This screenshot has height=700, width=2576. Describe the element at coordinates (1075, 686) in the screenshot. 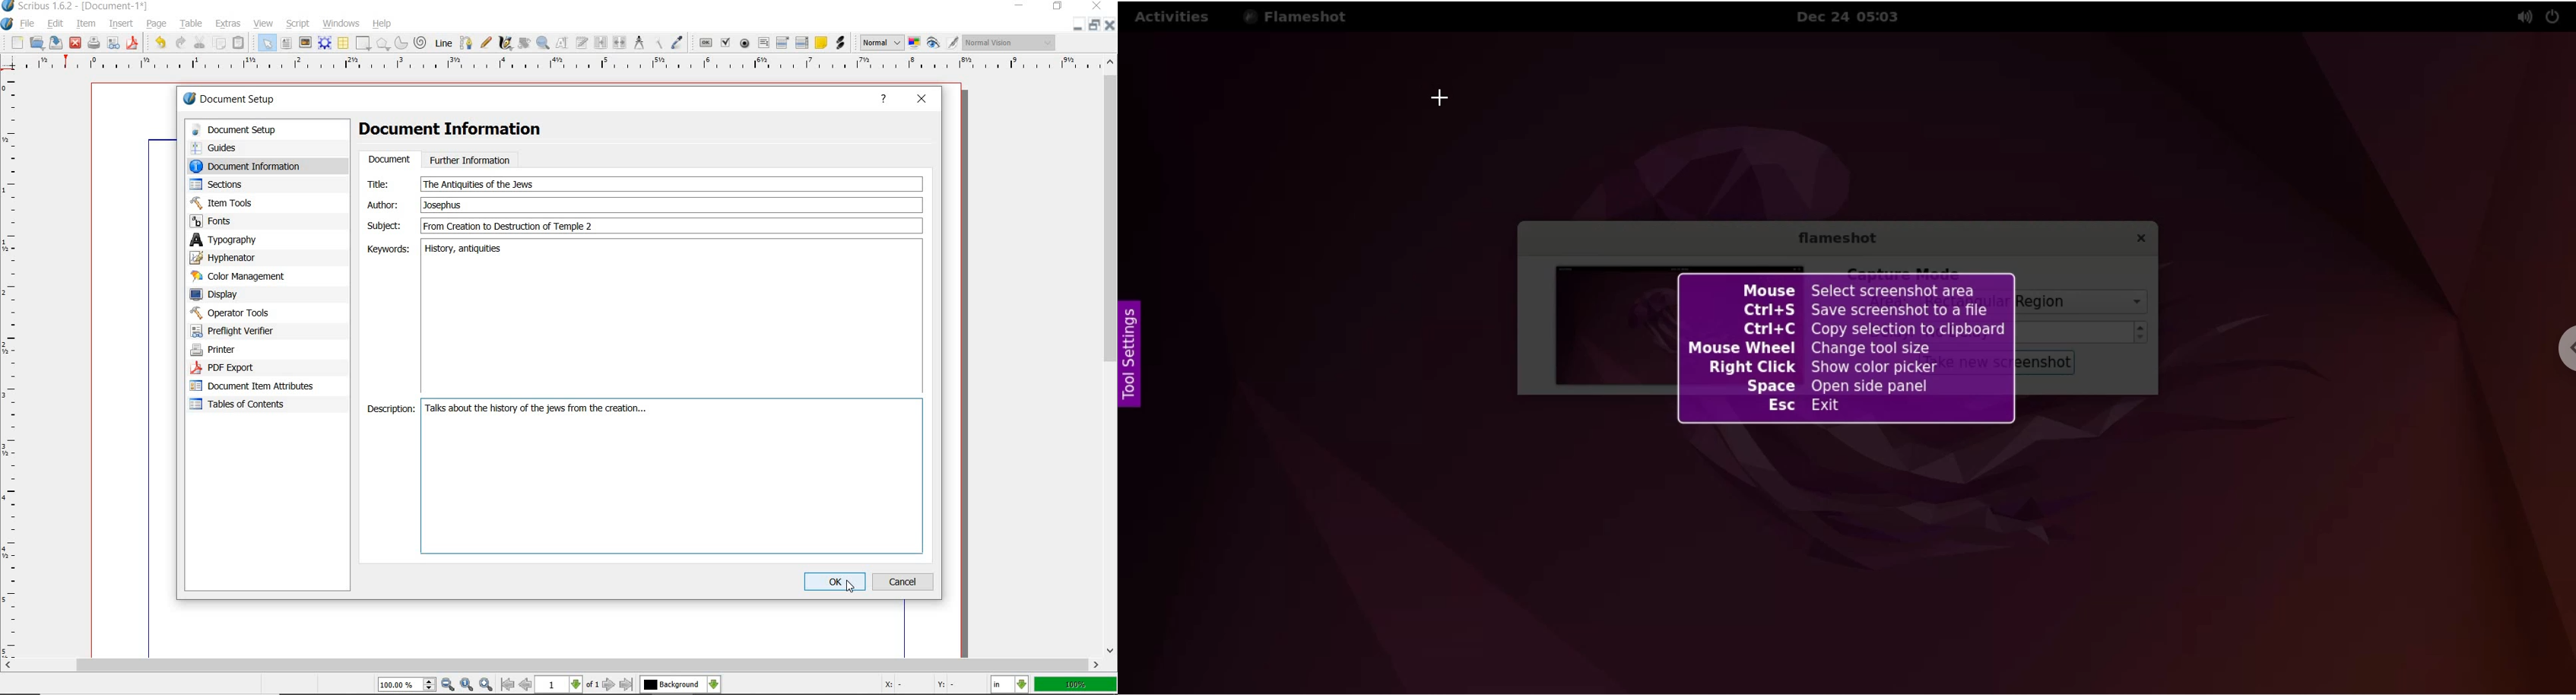

I see `zoom factor` at that location.